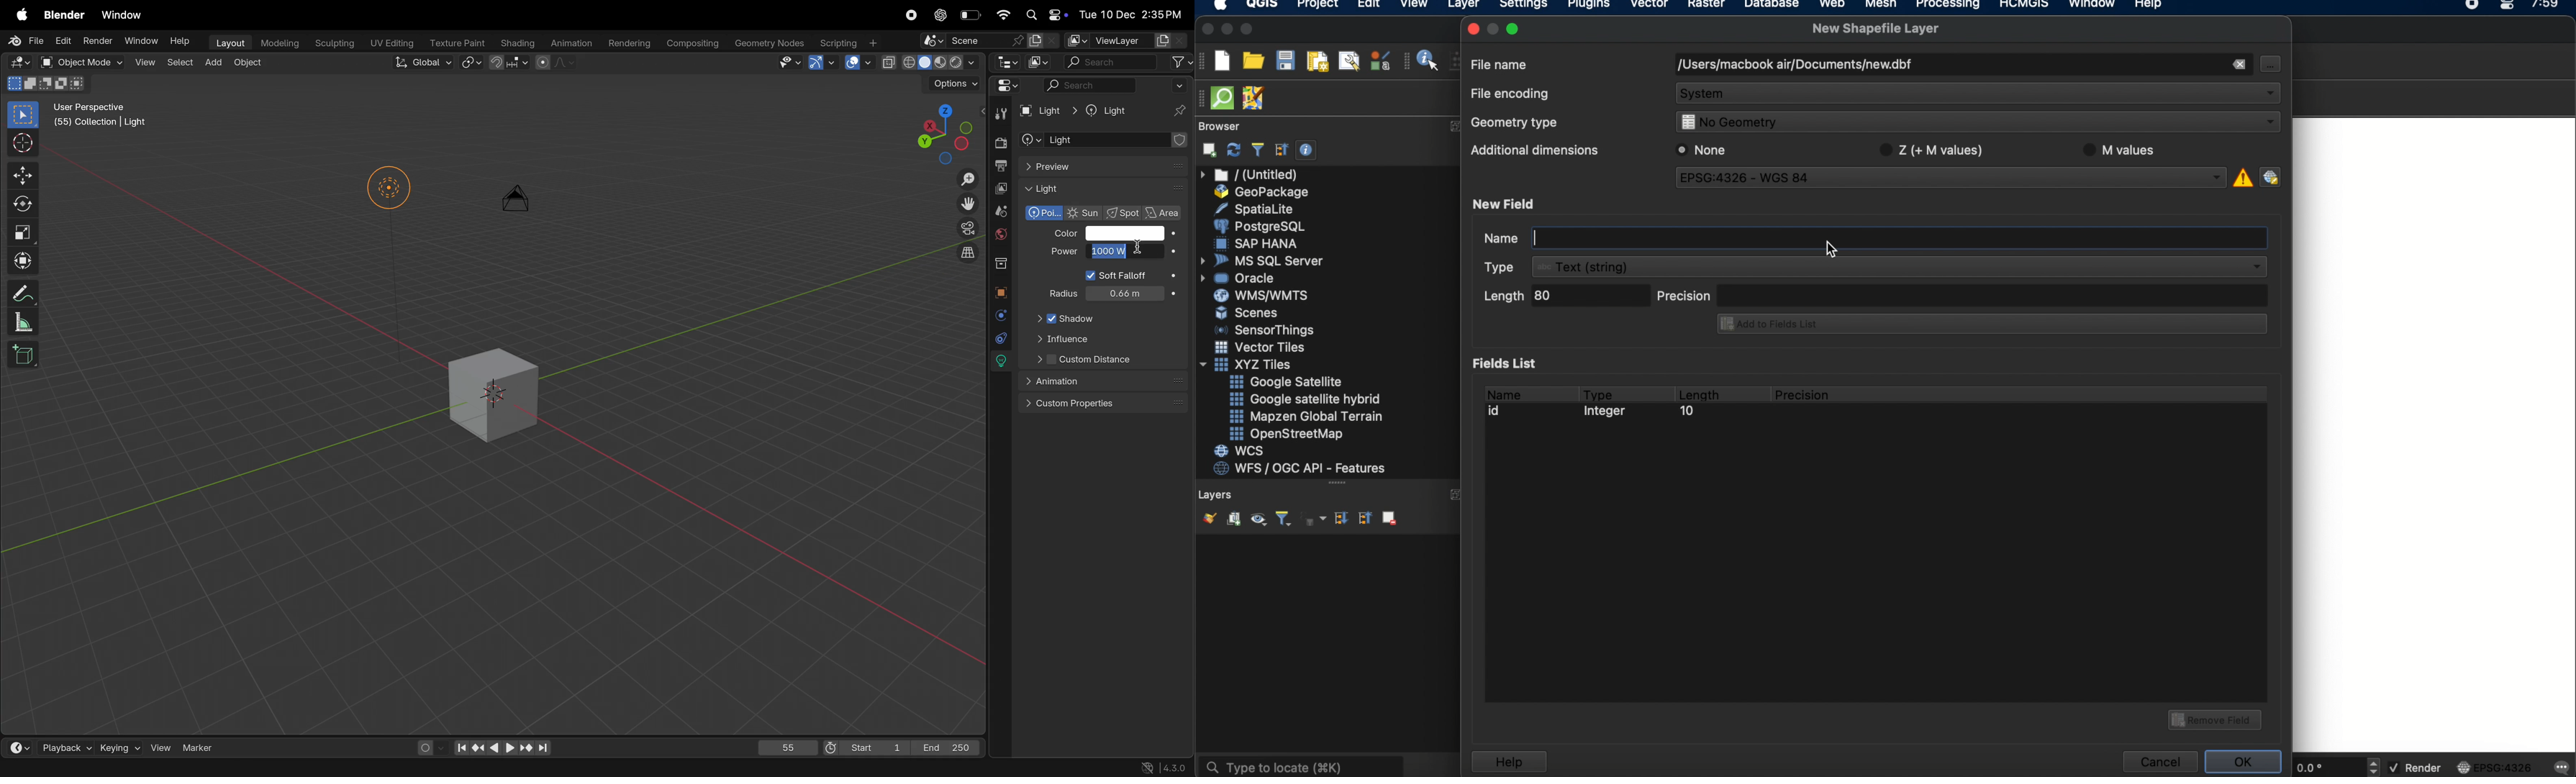 The height and width of the screenshot is (784, 2576). What do you see at coordinates (858, 63) in the screenshot?
I see `show overlays` at bounding box center [858, 63].